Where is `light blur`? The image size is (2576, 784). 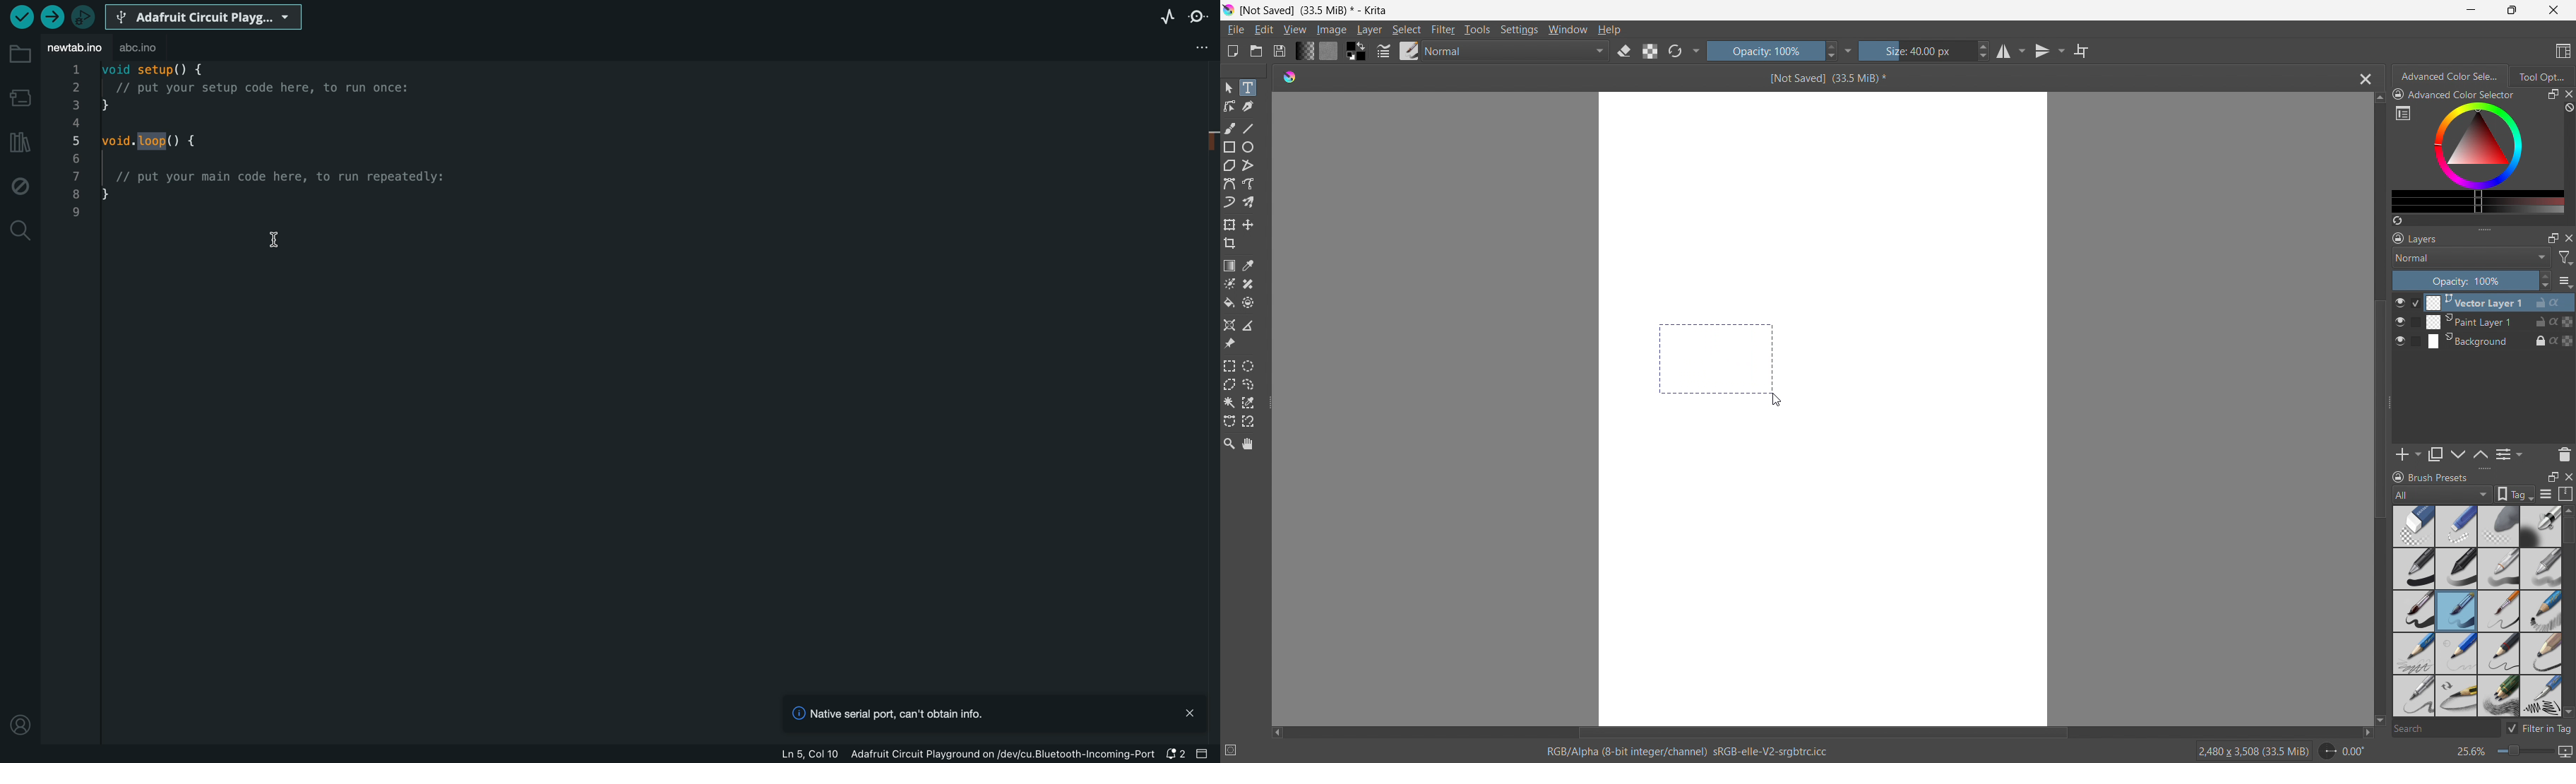
light blur is located at coordinates (2456, 526).